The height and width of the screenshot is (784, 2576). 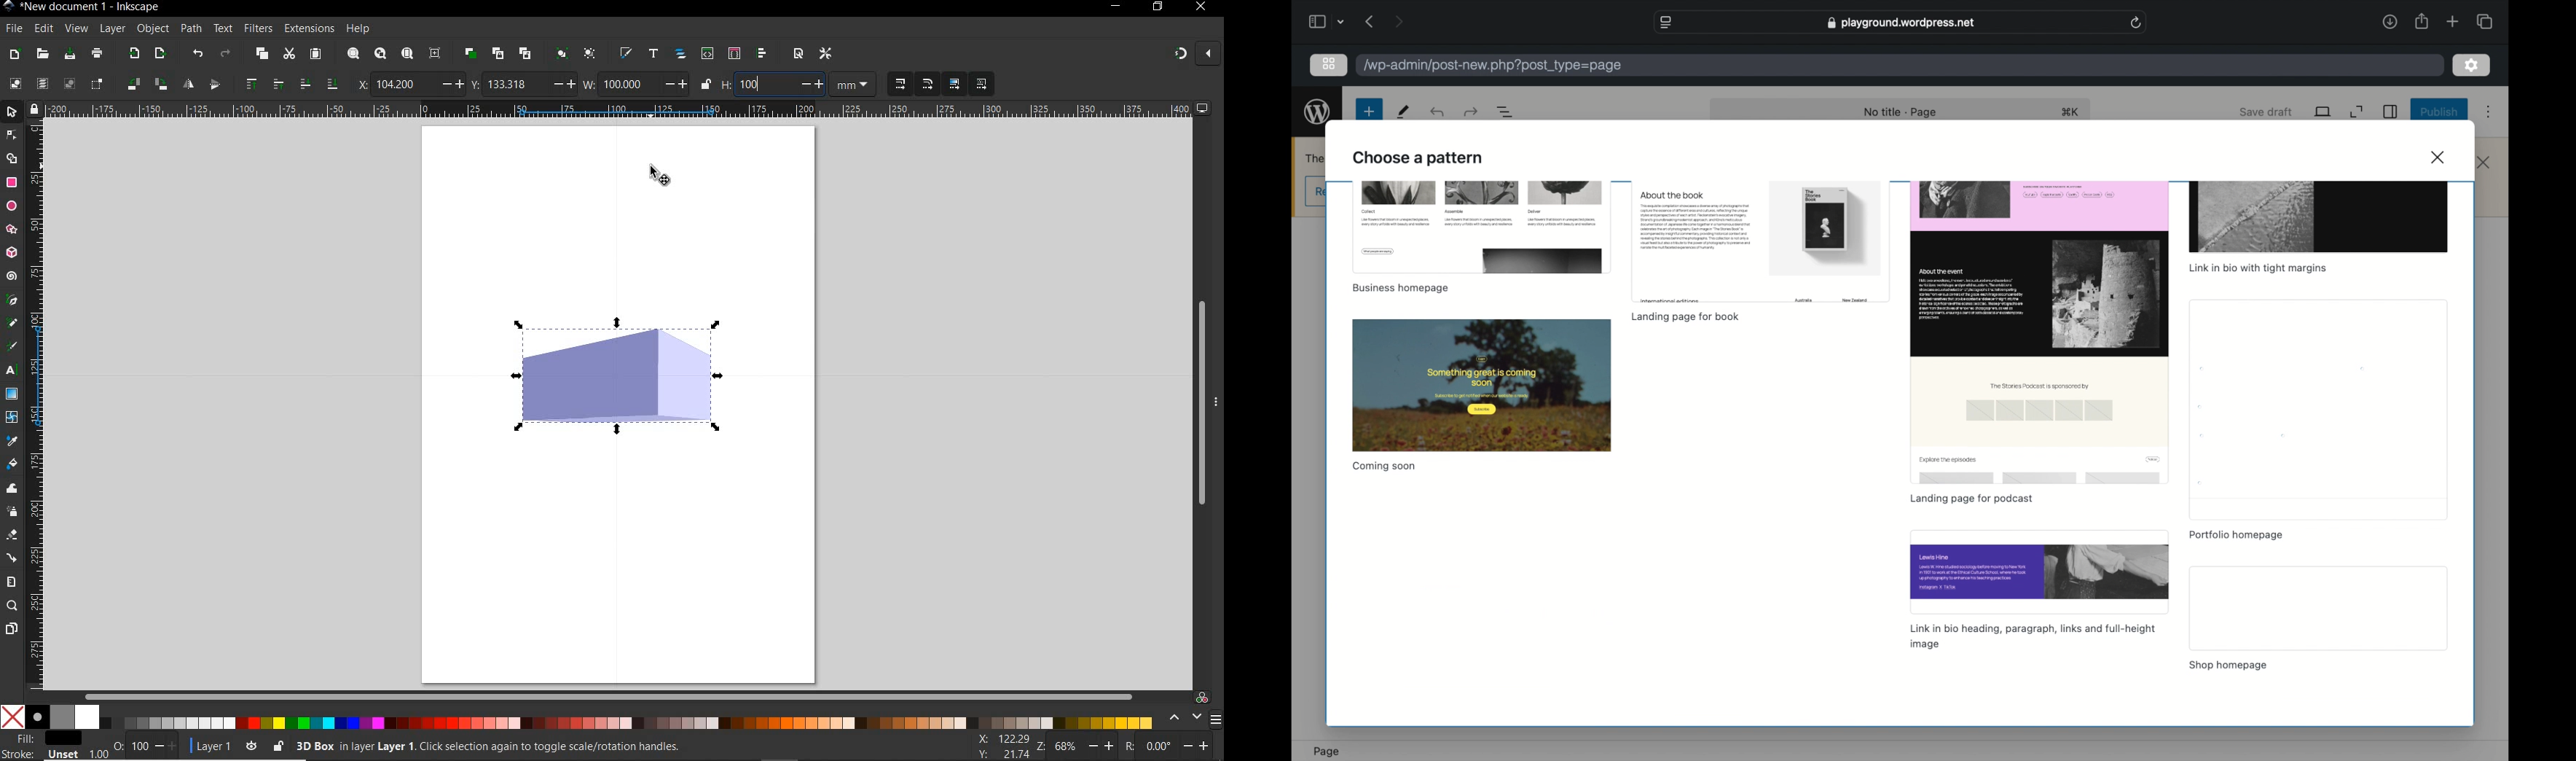 I want to click on calligraphy tool, so click(x=12, y=348).